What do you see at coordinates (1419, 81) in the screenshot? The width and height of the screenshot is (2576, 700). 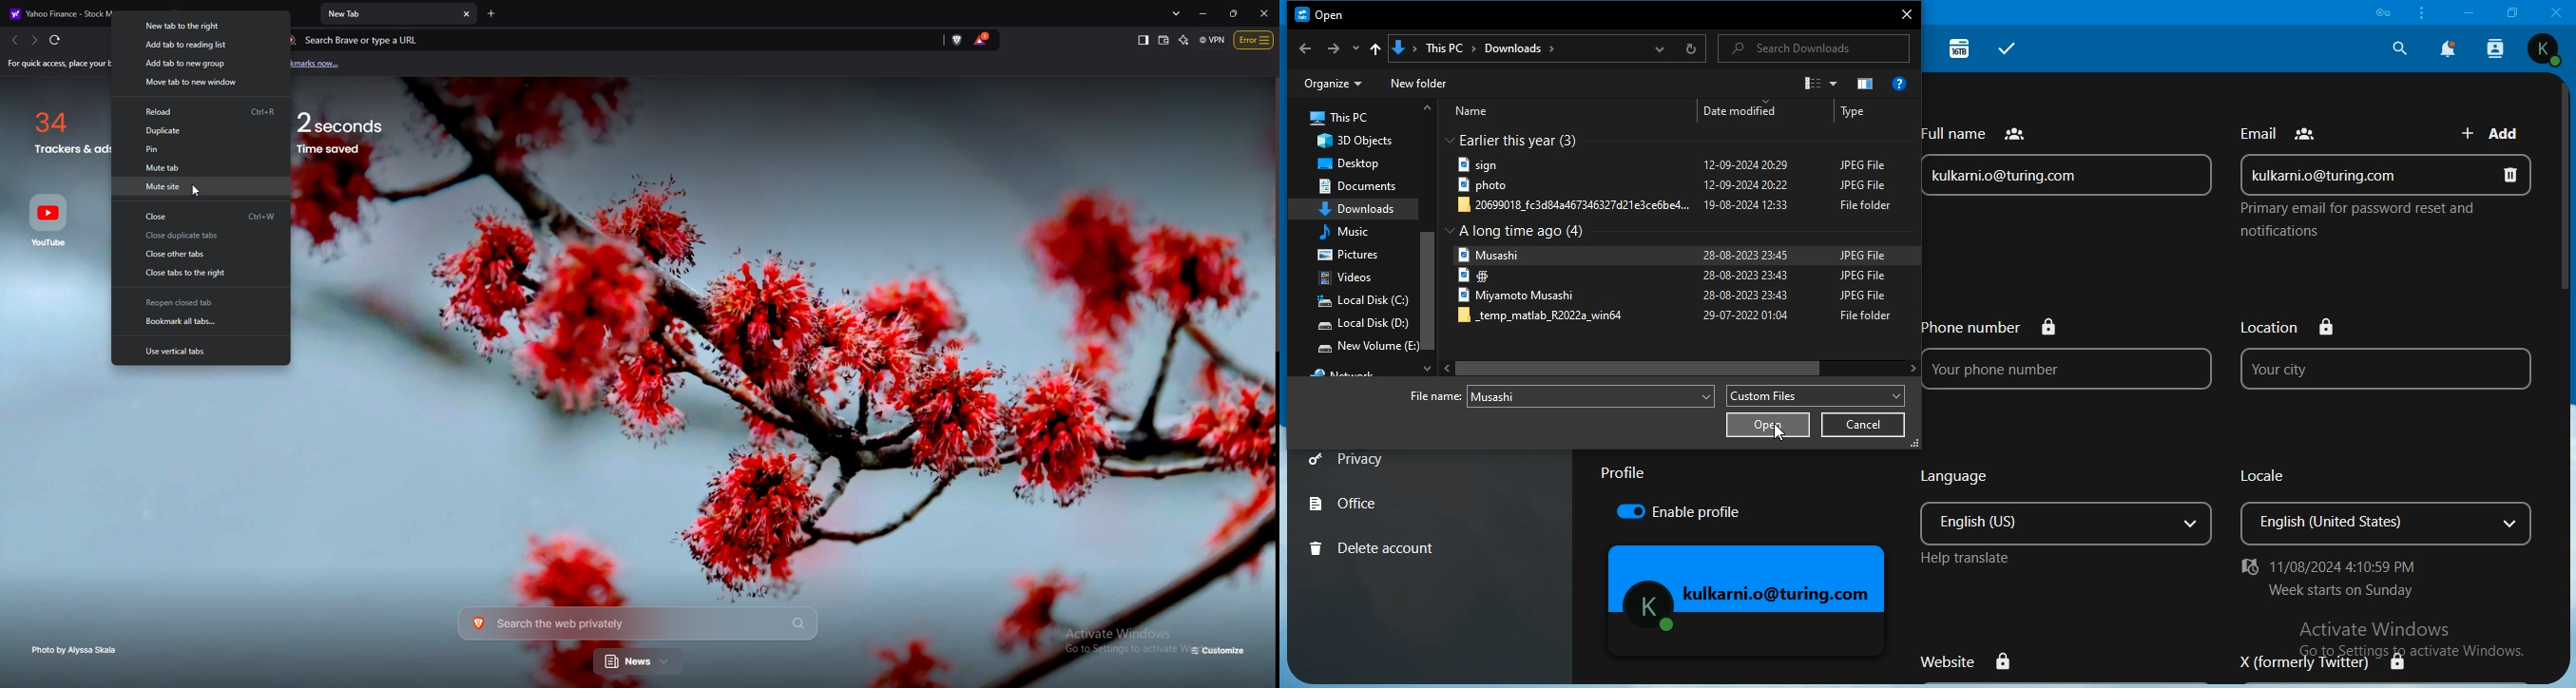 I see `new folder` at bounding box center [1419, 81].